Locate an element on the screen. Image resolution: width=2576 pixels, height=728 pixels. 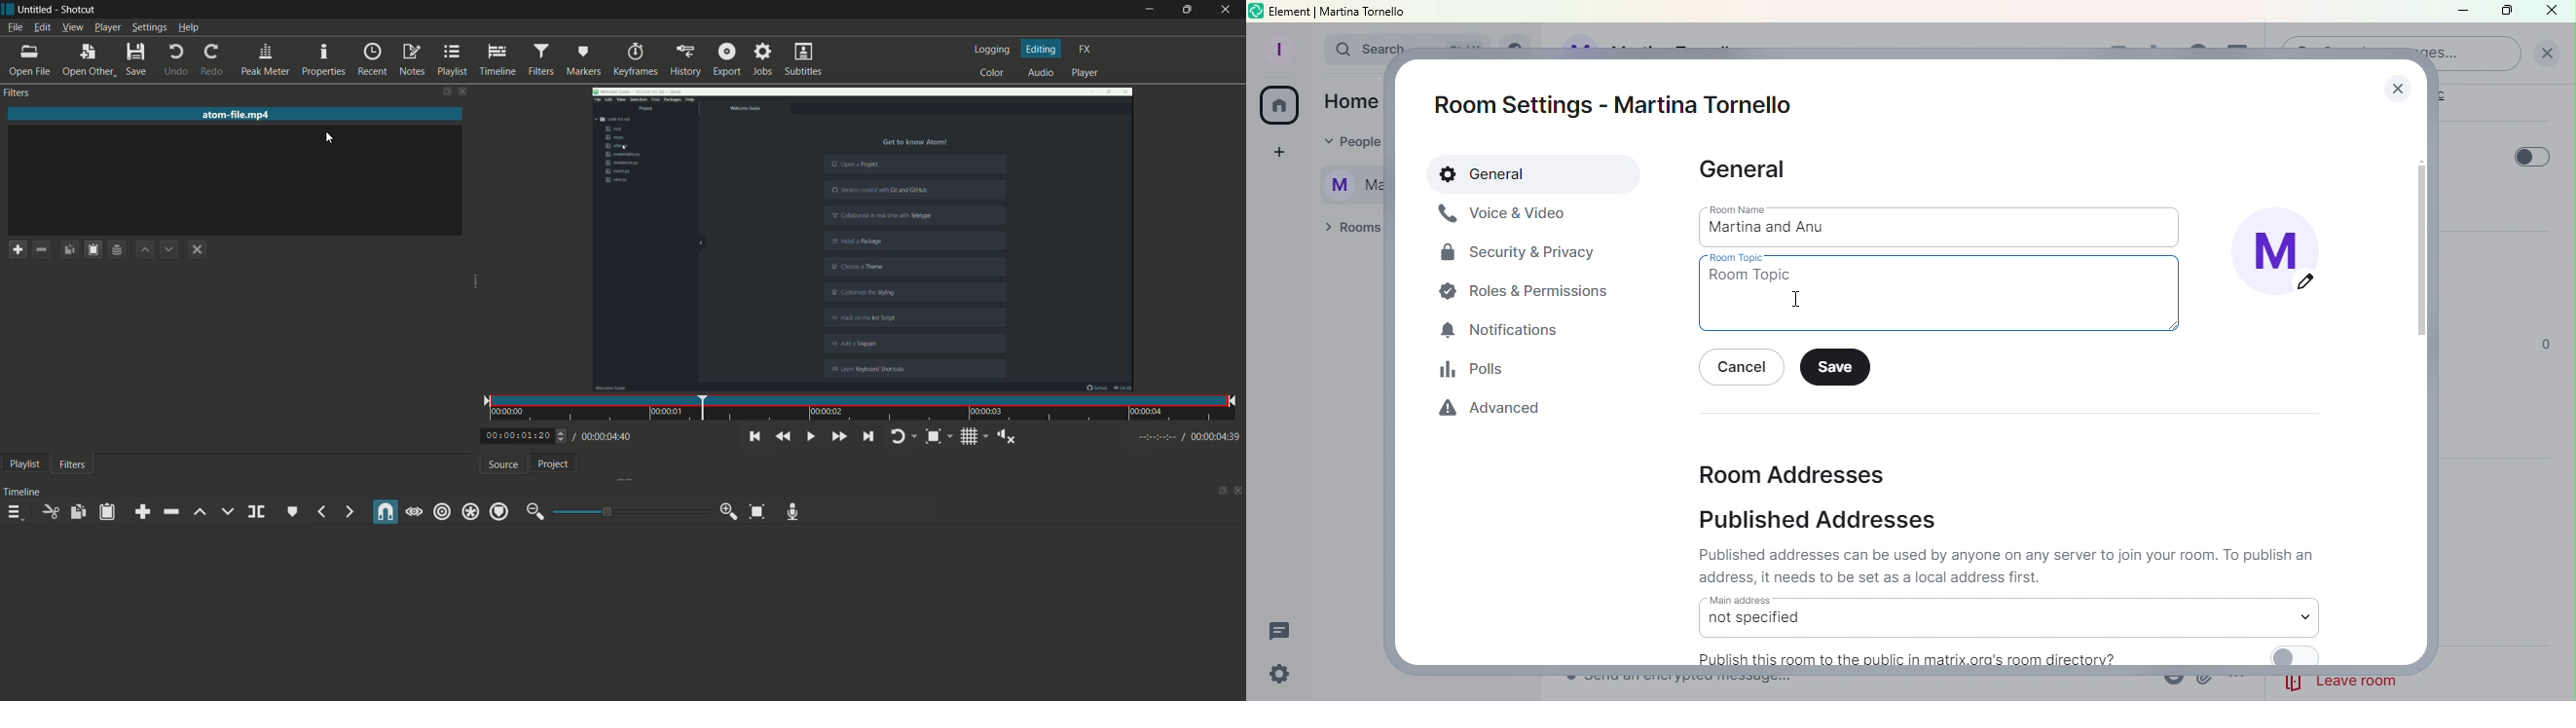
open file is located at coordinates (30, 60).